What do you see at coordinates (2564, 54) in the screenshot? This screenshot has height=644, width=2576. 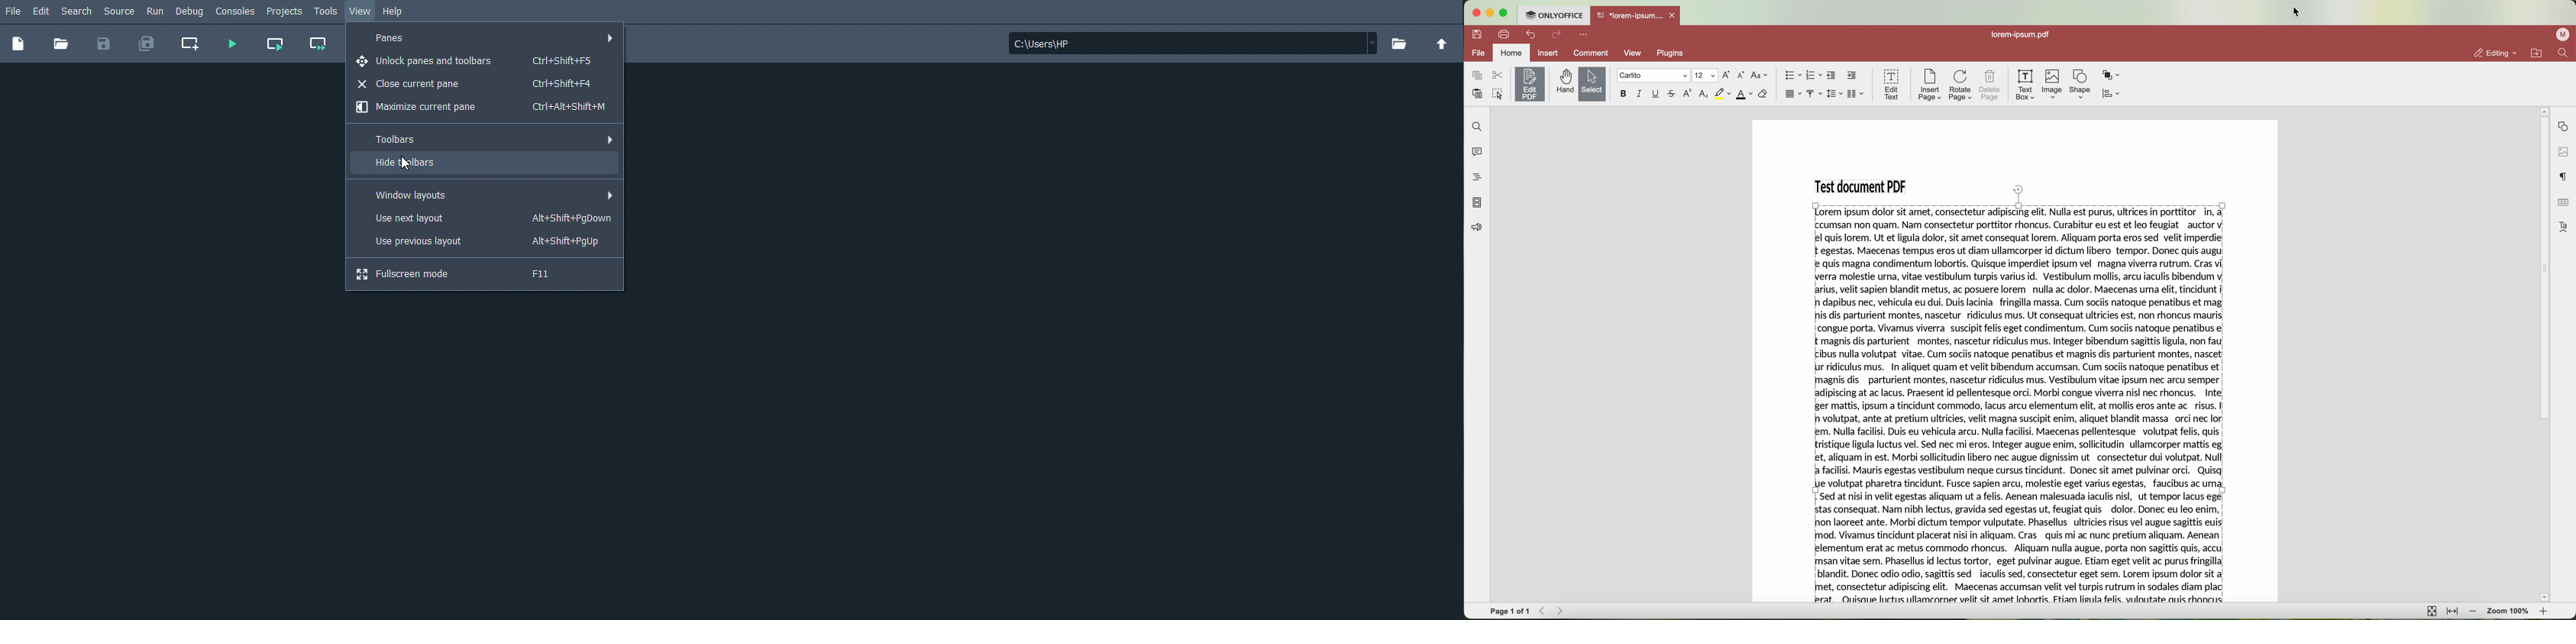 I see `find` at bounding box center [2564, 54].